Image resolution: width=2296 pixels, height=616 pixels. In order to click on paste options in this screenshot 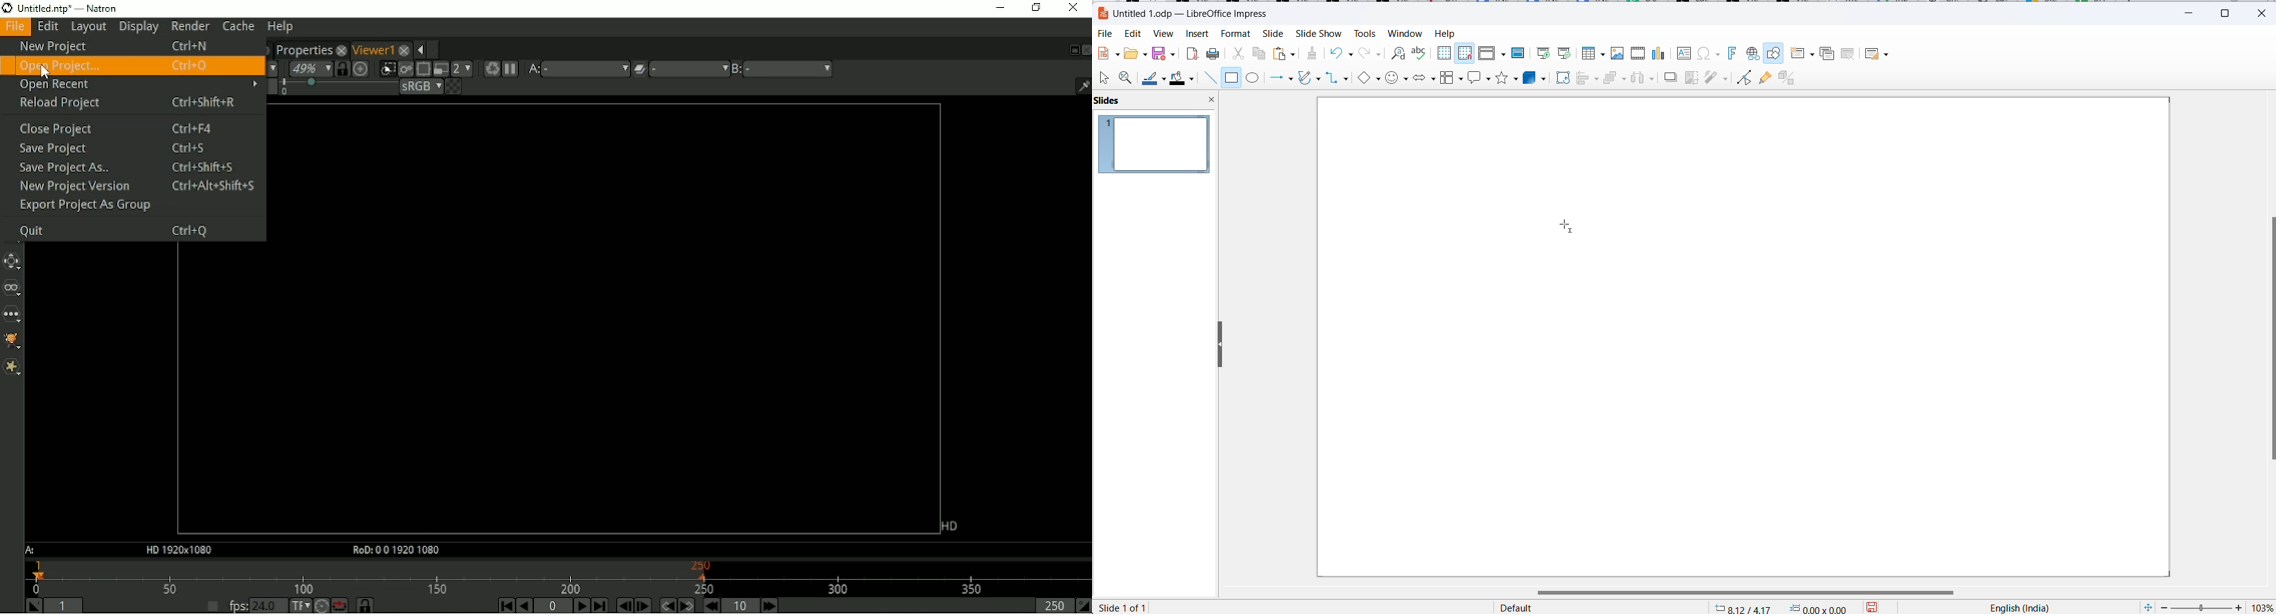, I will do `click(1284, 54)`.